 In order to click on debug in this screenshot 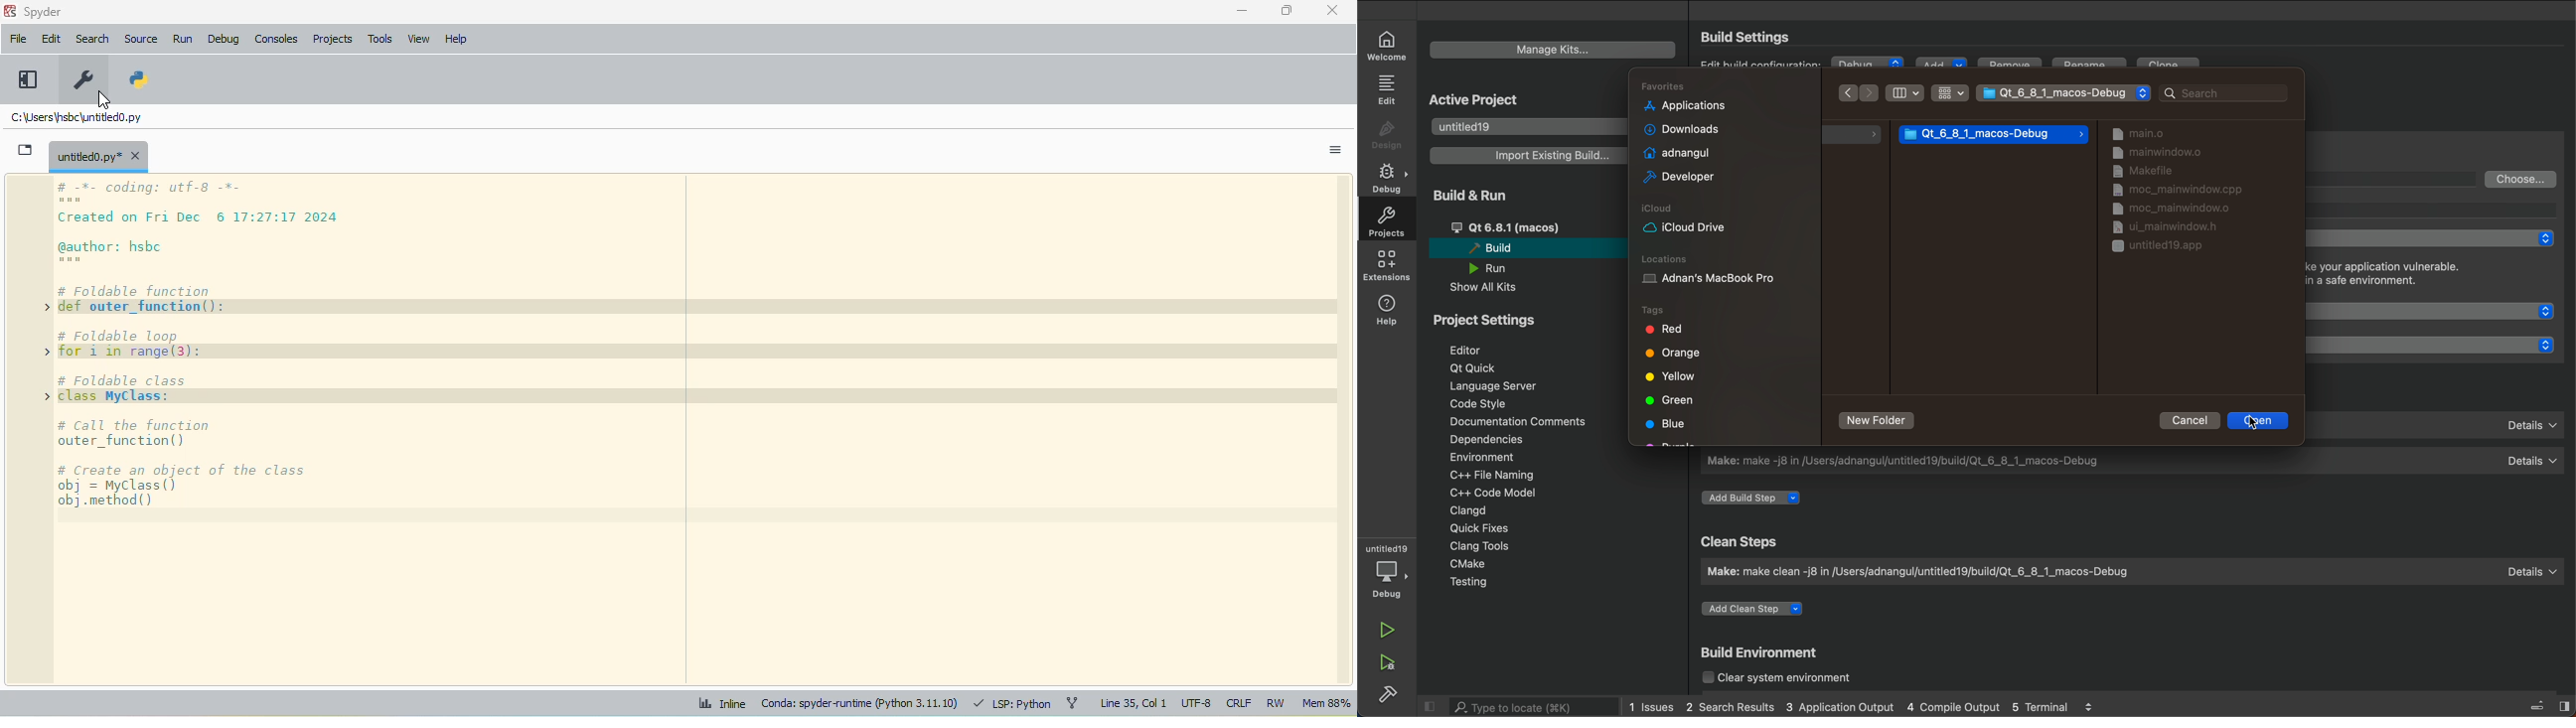, I will do `click(224, 41)`.